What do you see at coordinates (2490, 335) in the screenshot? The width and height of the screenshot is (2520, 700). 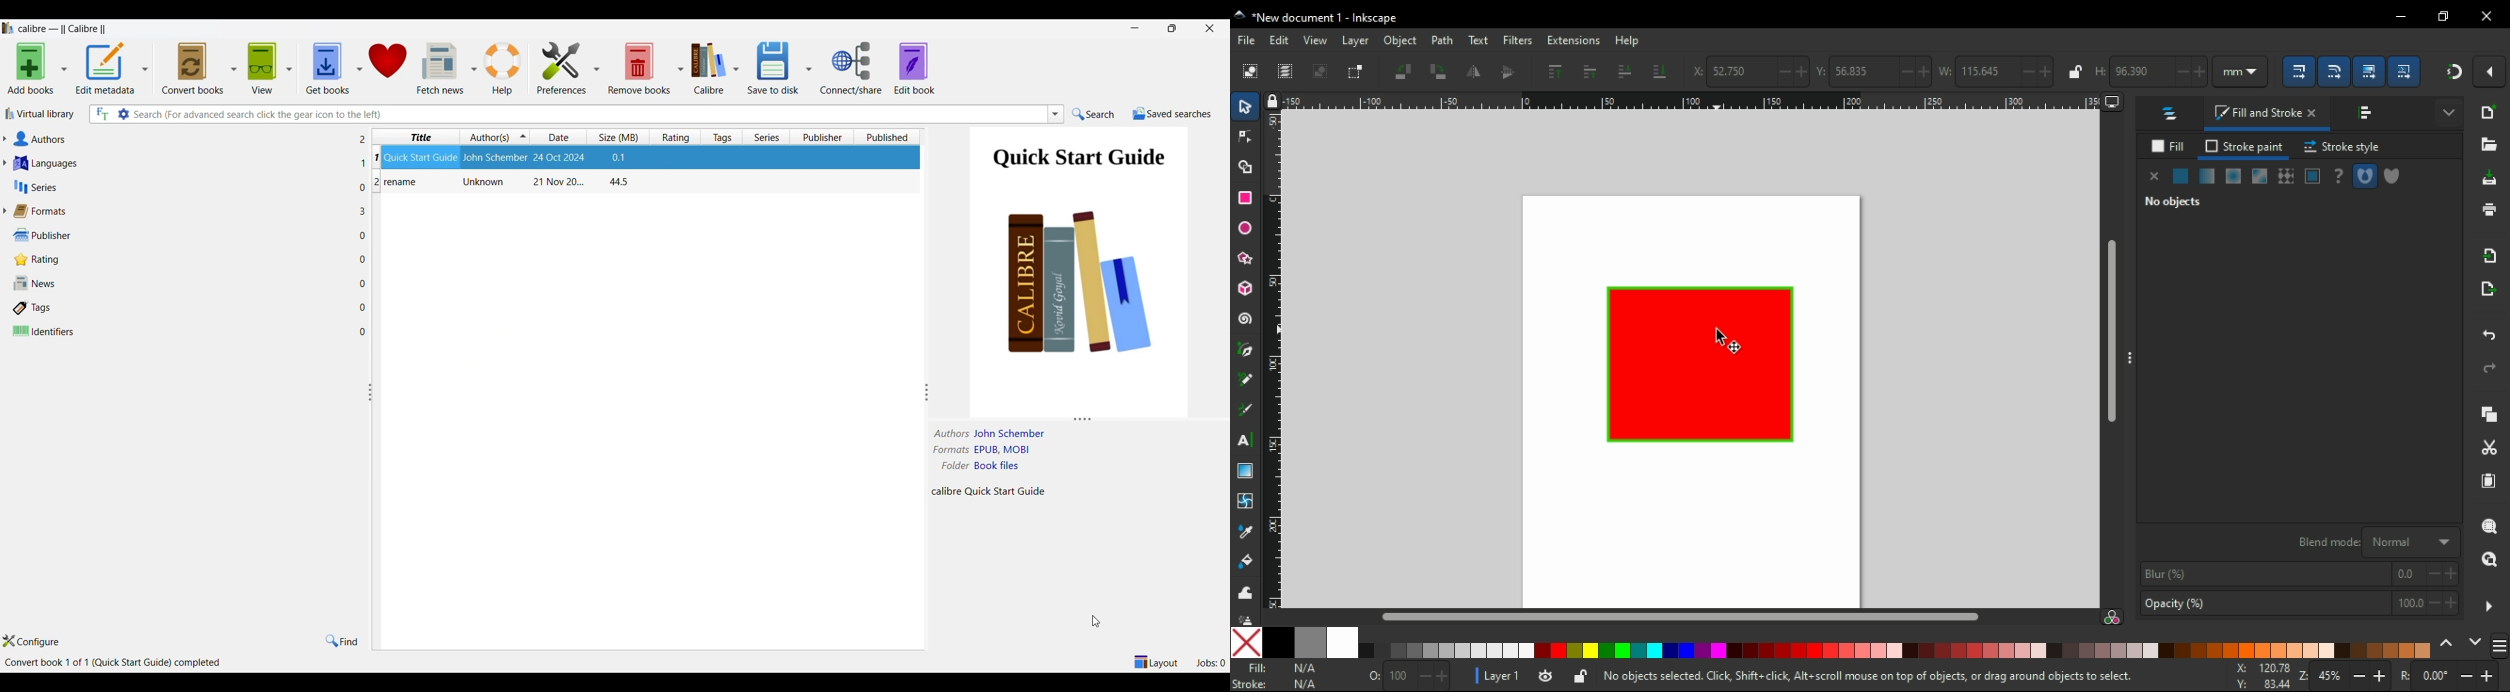 I see `undo` at bounding box center [2490, 335].